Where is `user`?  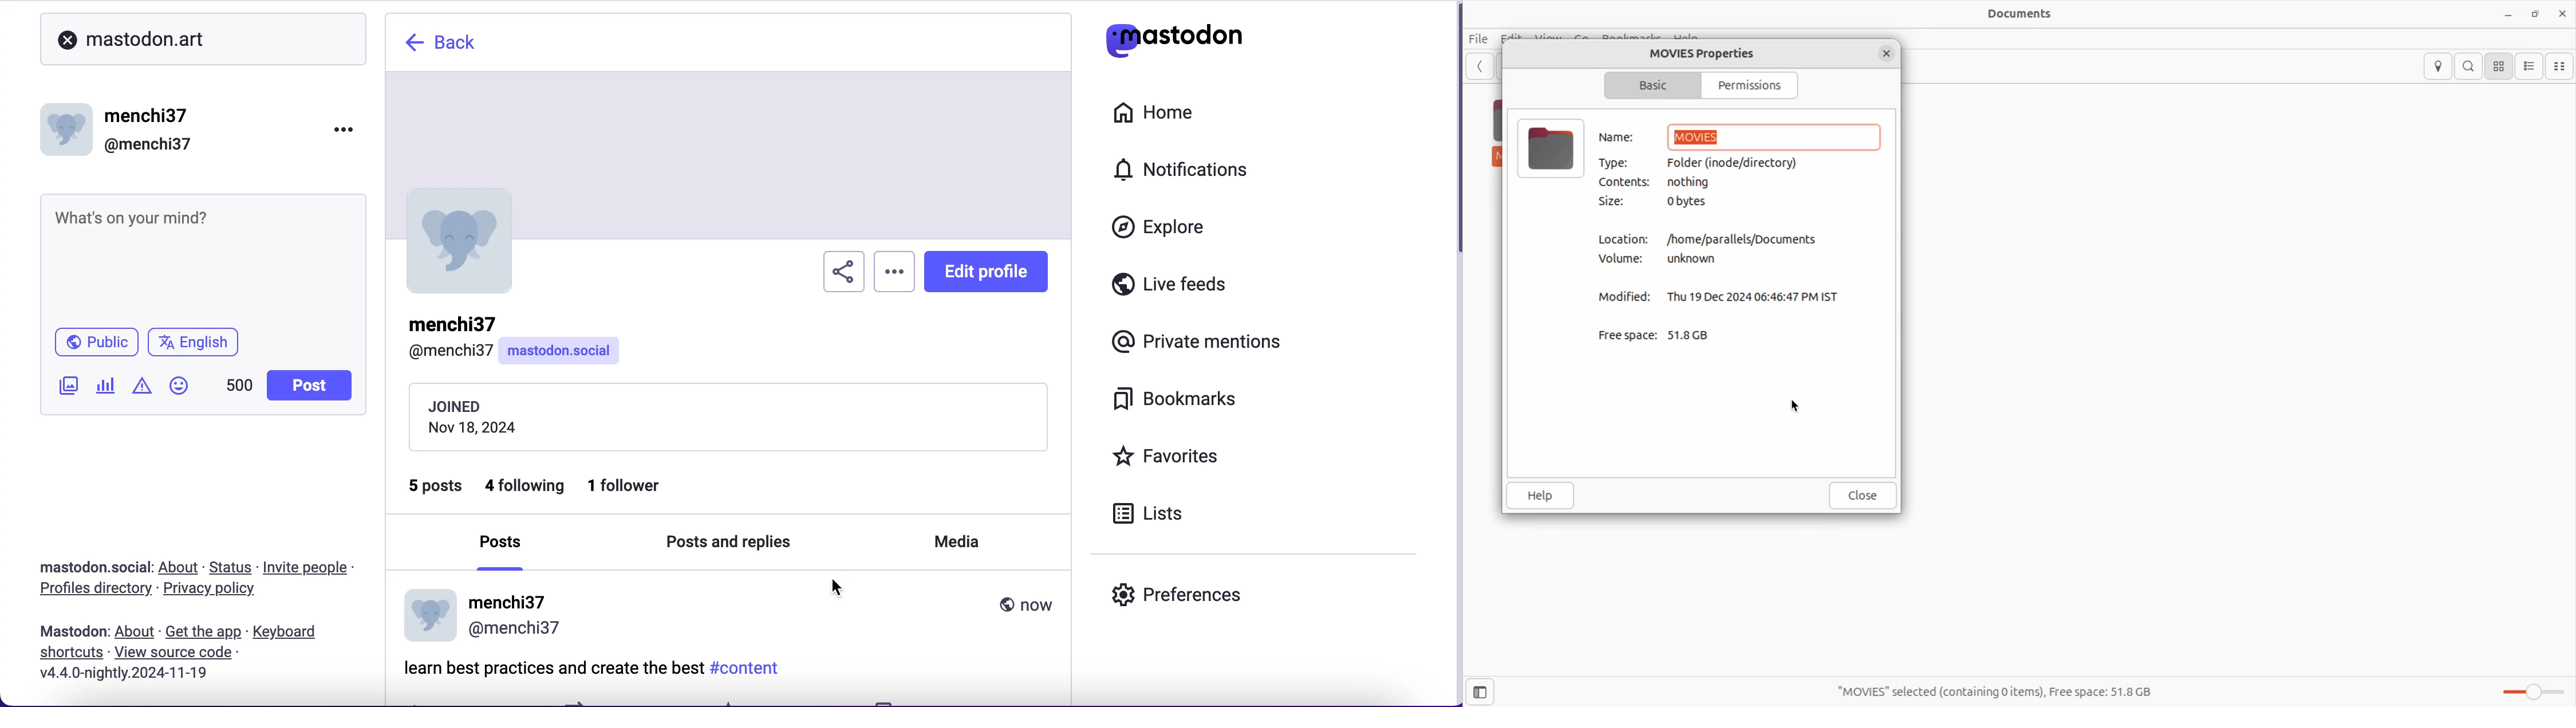
user is located at coordinates (445, 337).